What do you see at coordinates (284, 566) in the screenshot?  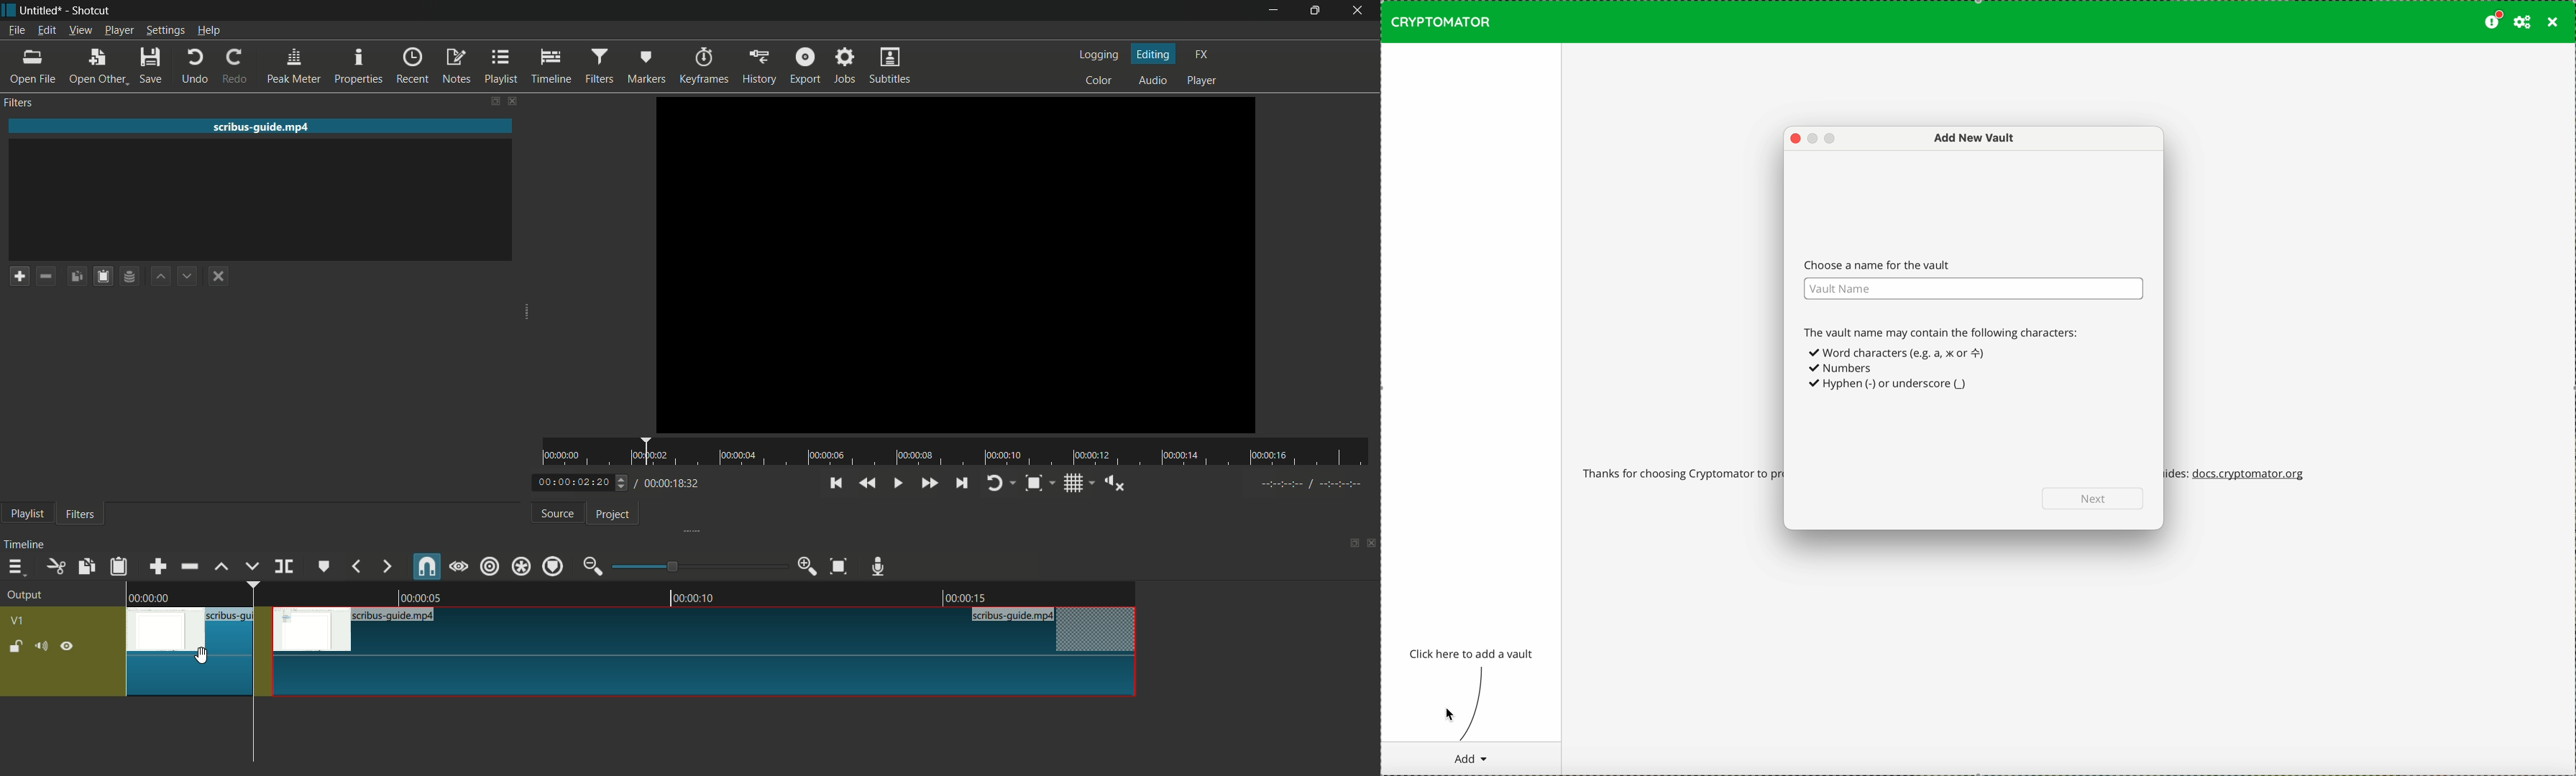 I see `split at playhead` at bounding box center [284, 566].